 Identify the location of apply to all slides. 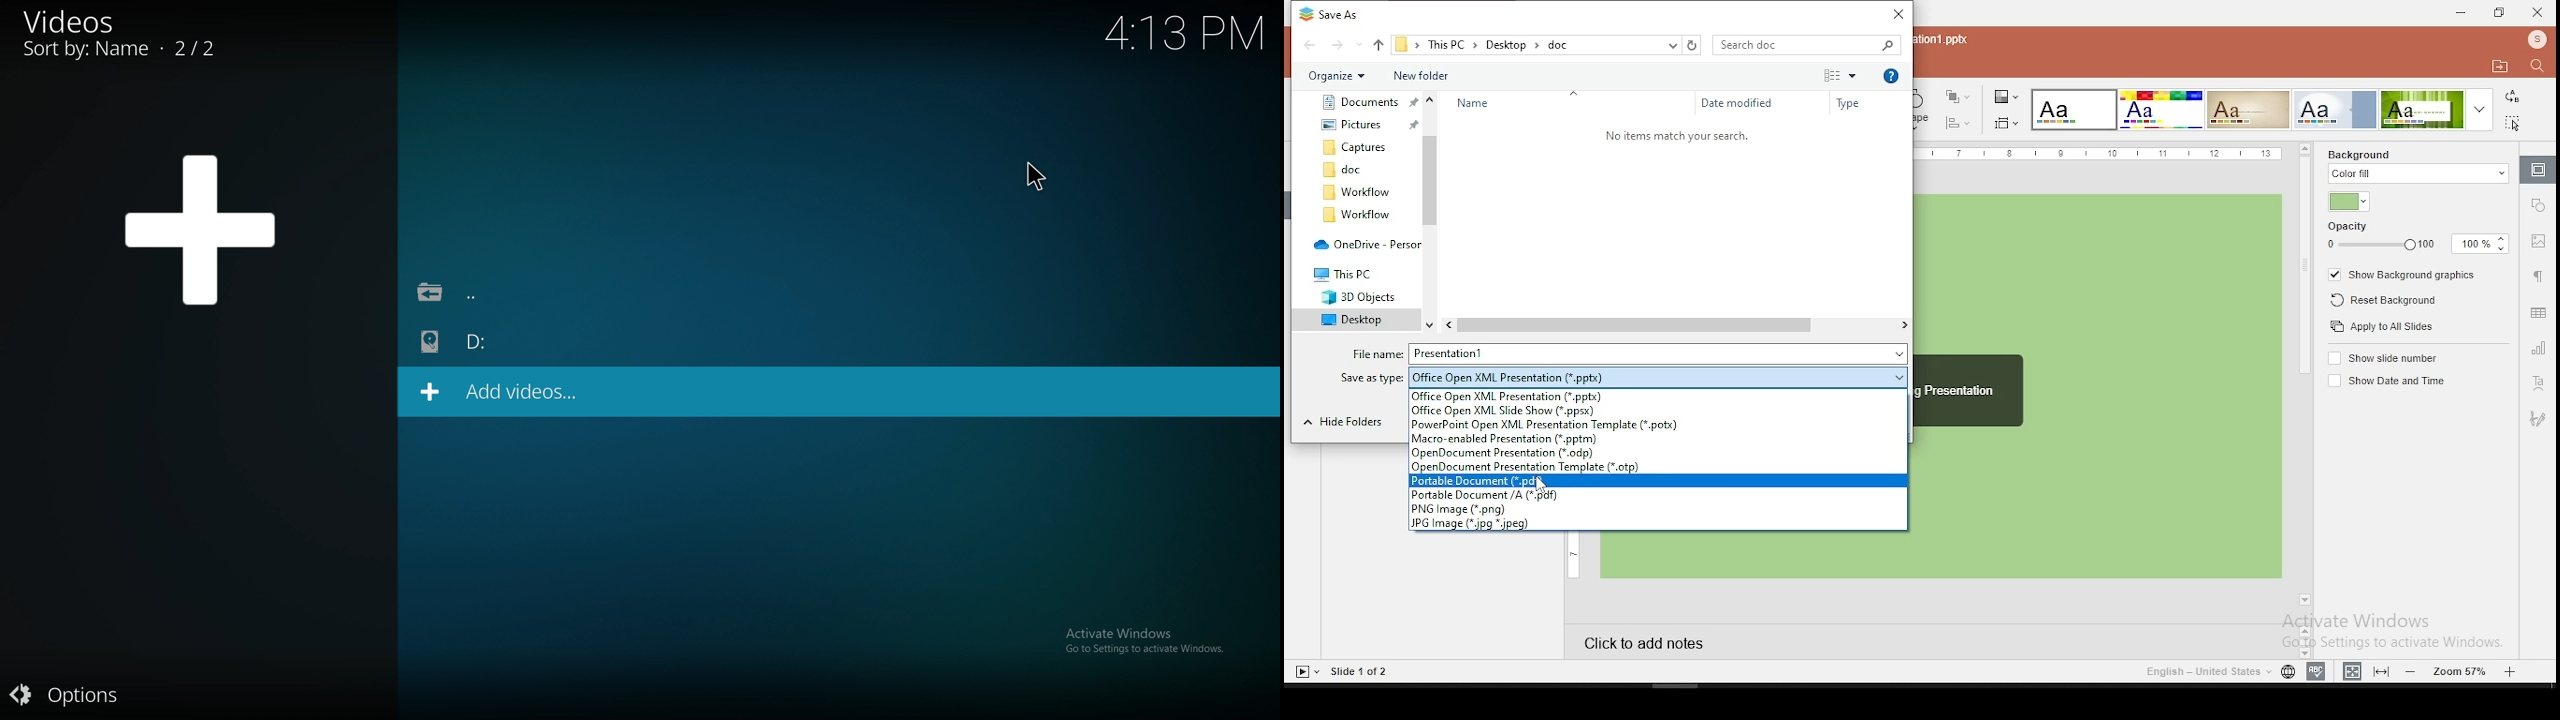
(2379, 326).